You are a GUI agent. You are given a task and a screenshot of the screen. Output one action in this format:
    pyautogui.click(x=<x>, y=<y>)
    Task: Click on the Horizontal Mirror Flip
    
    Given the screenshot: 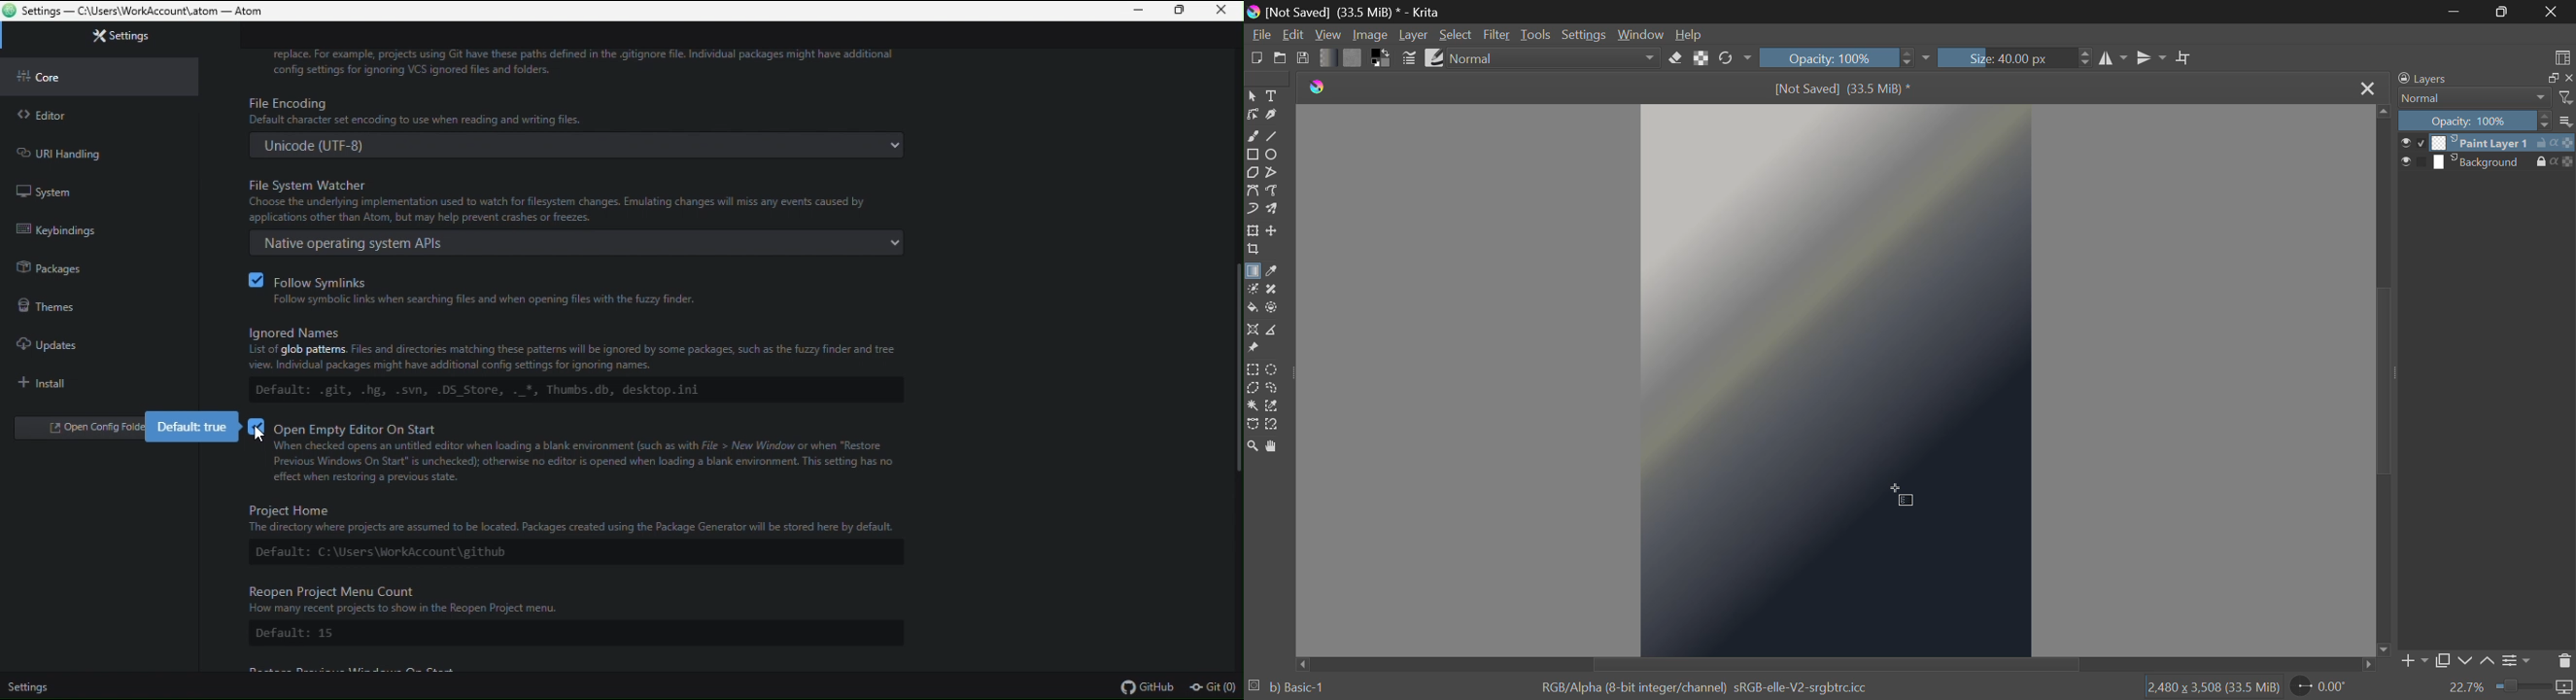 What is the action you would take?
    pyautogui.click(x=2148, y=60)
    